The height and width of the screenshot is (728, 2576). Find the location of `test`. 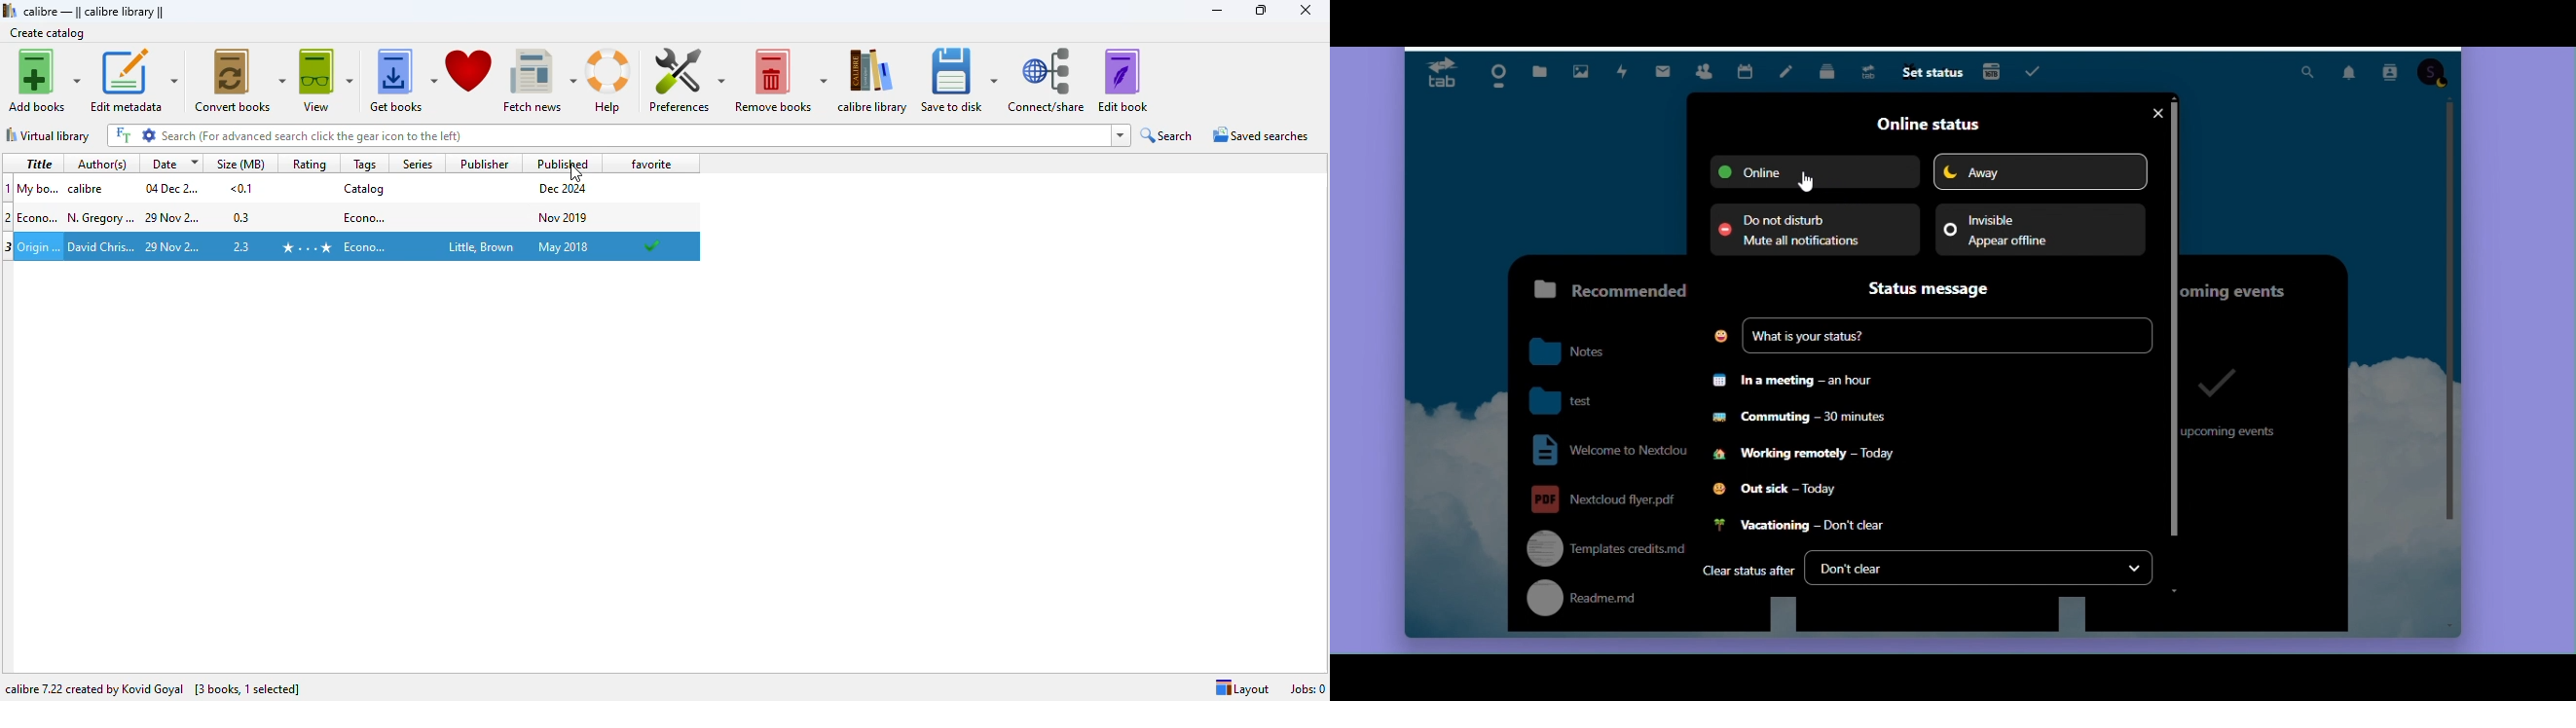

test is located at coordinates (1582, 398).